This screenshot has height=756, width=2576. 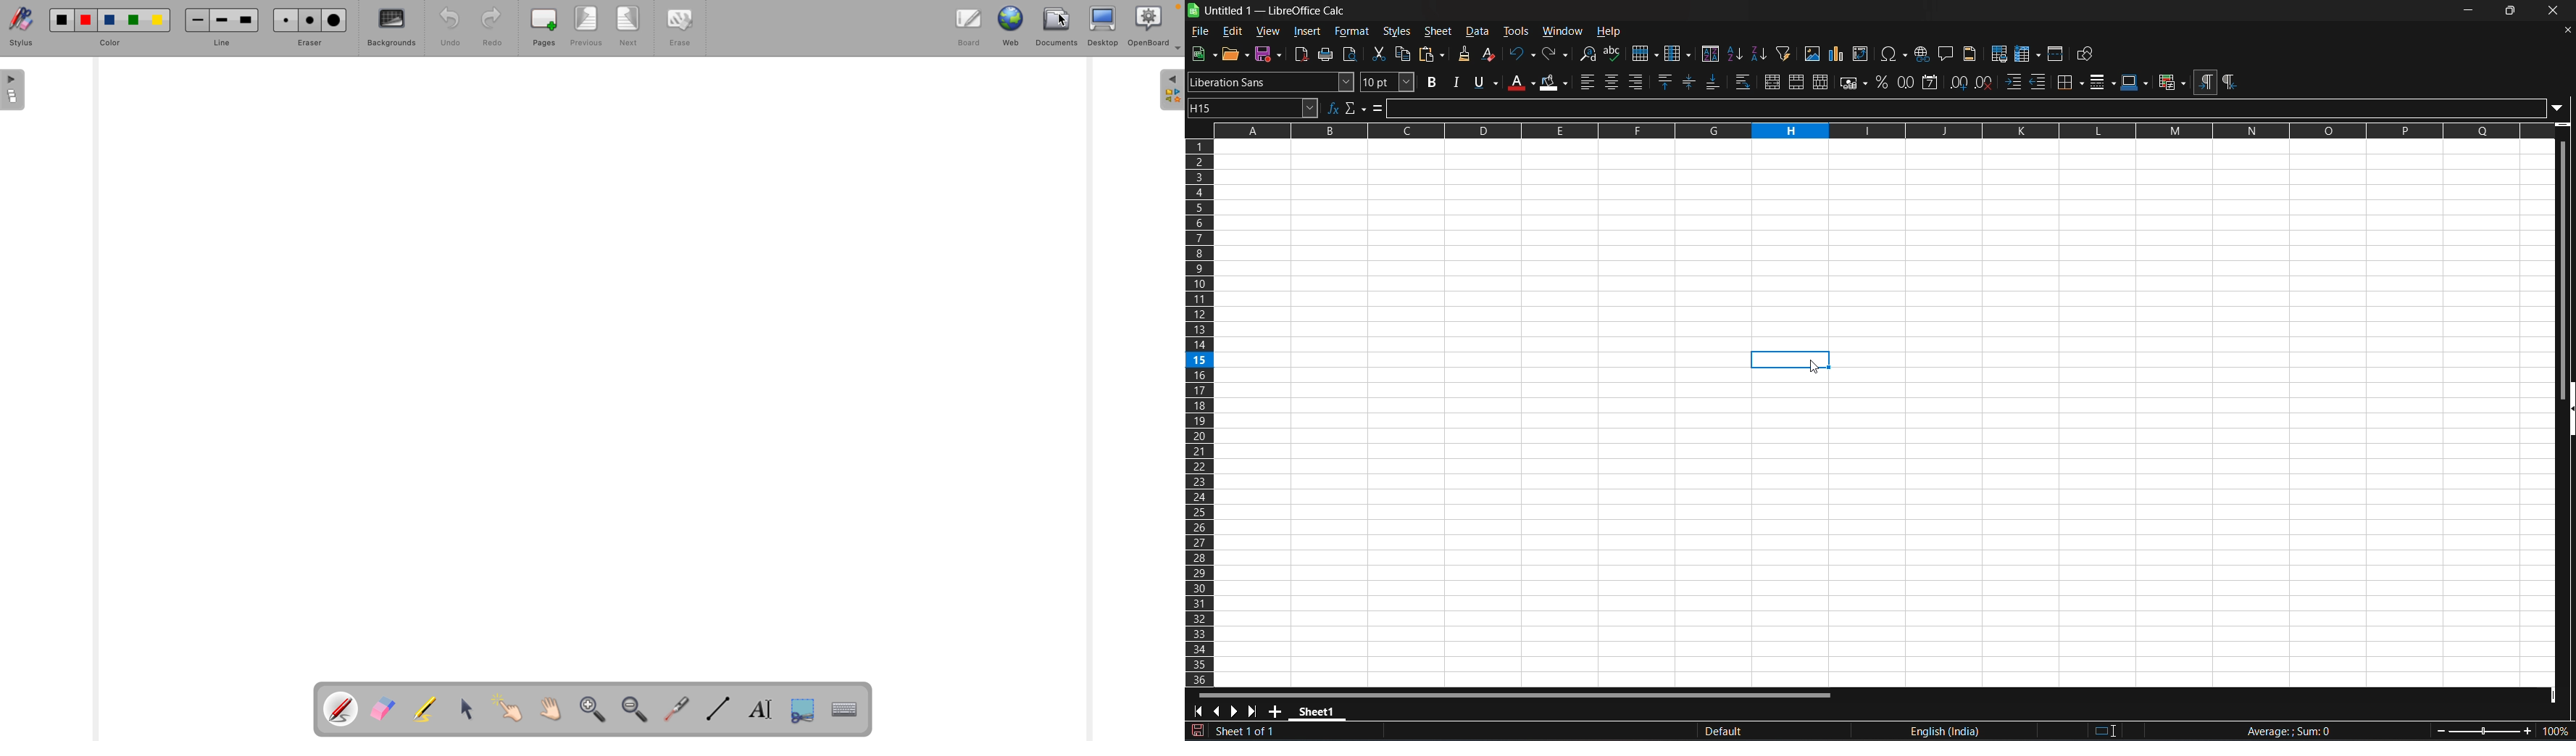 I want to click on maximize, so click(x=2509, y=11).